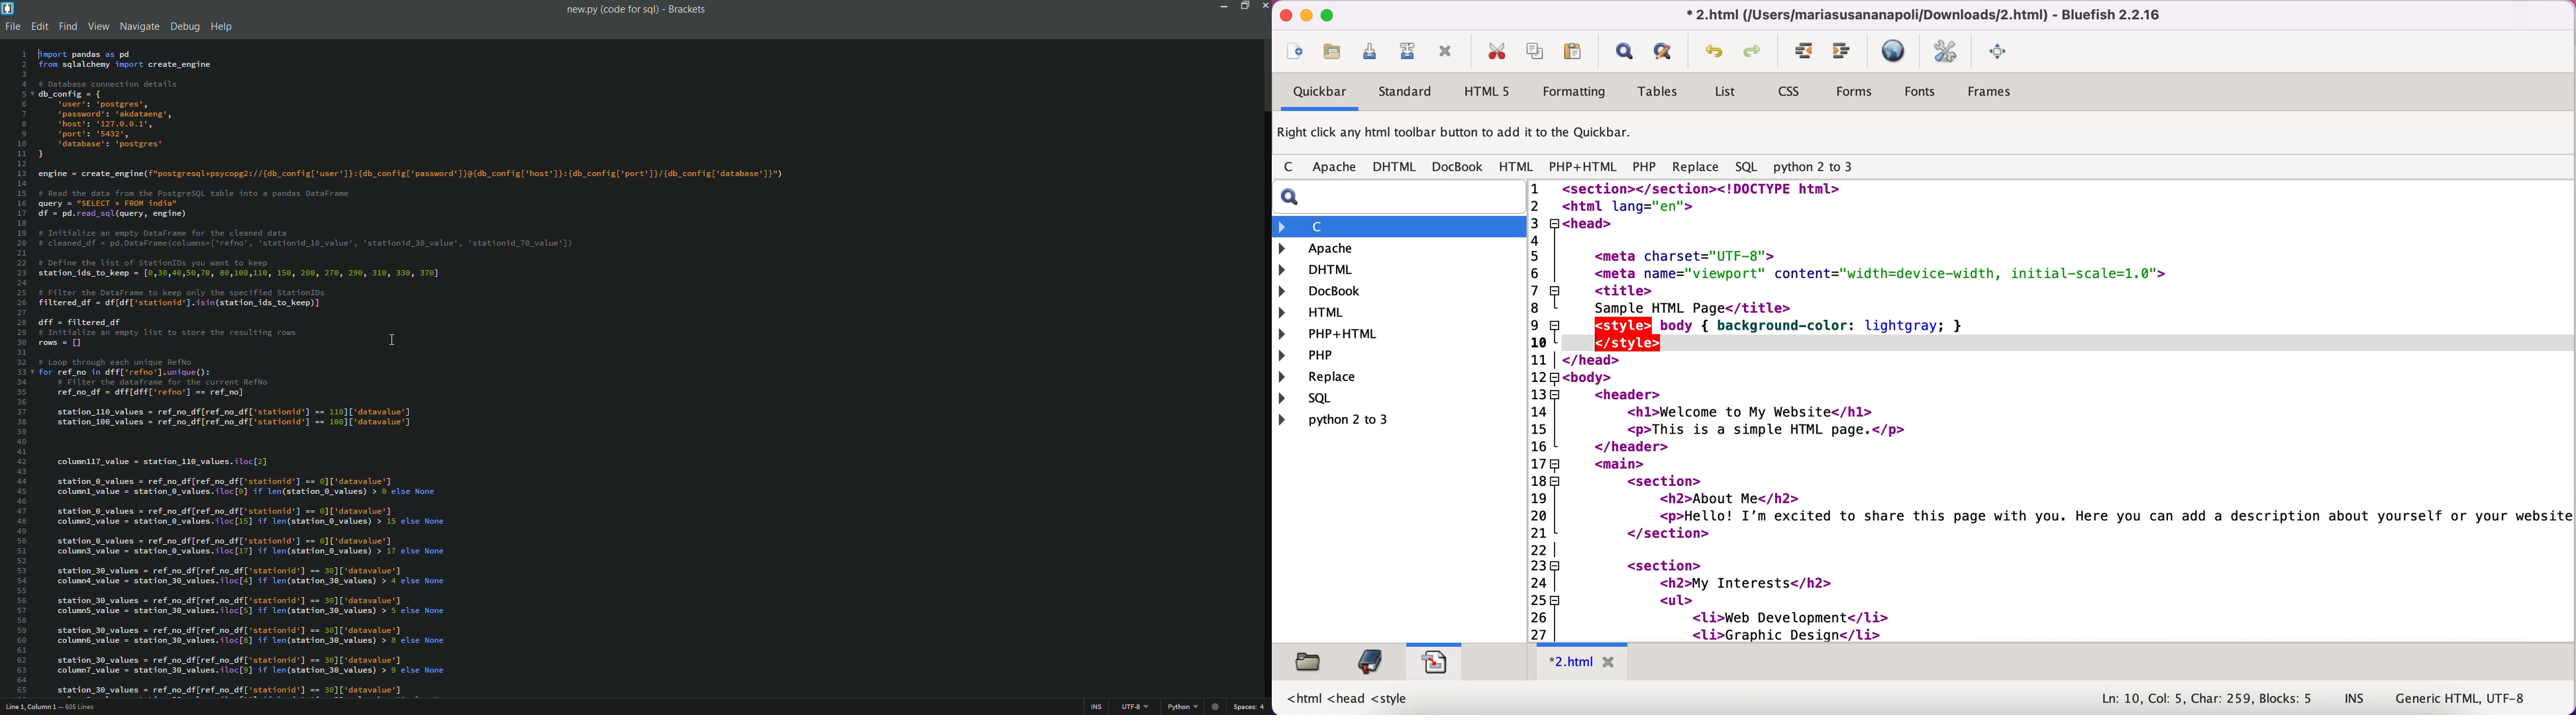 The height and width of the screenshot is (728, 2576). Describe the element at coordinates (1295, 53) in the screenshot. I see `new file` at that location.